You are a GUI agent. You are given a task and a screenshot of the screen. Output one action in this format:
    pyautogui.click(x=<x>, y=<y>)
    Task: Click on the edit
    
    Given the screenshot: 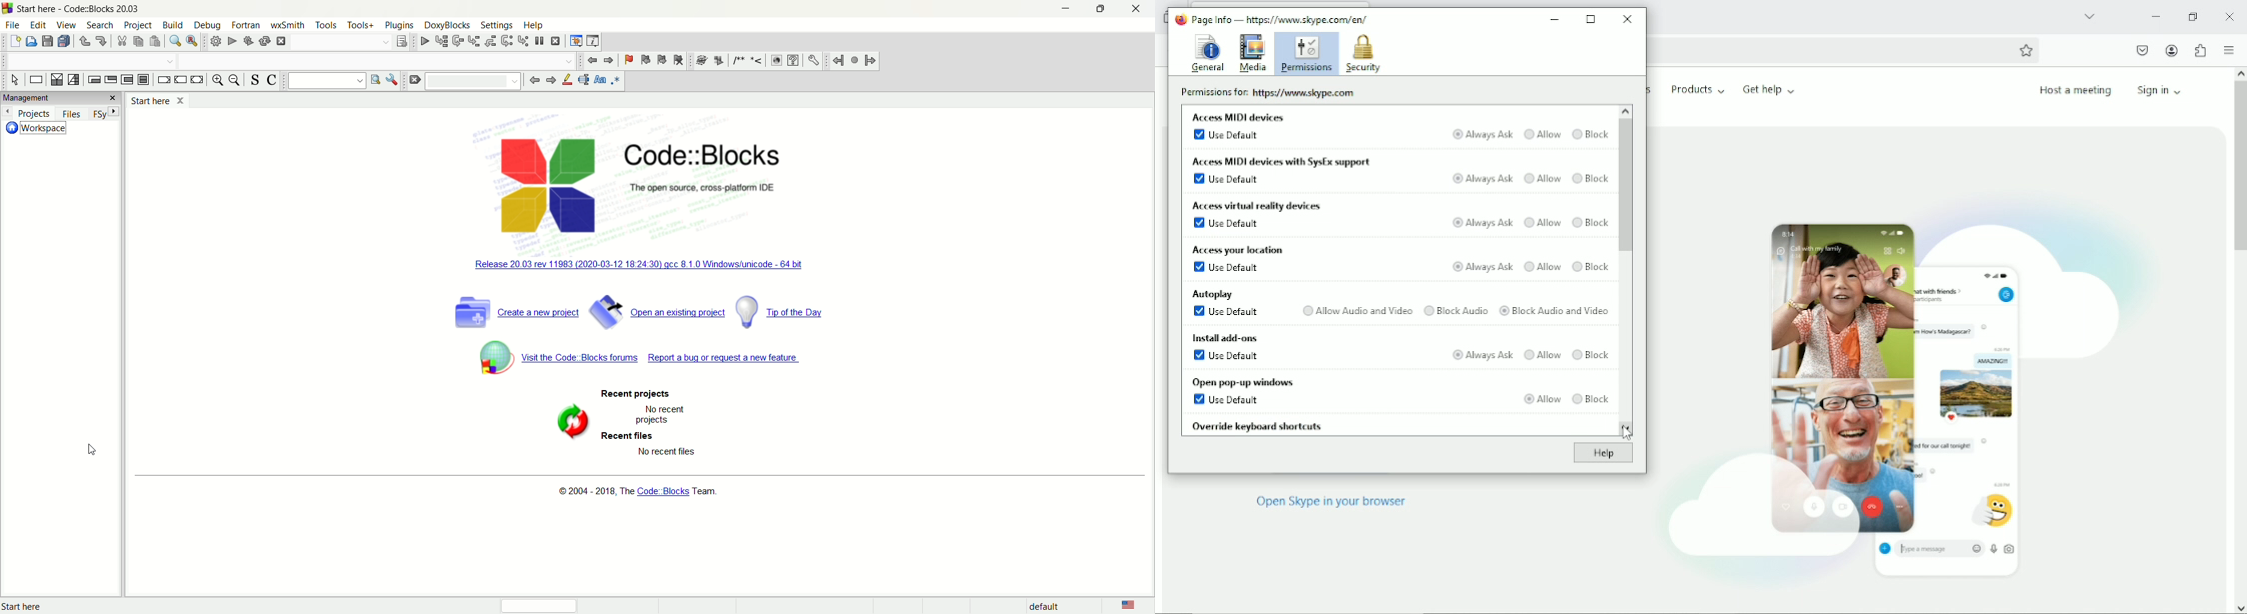 What is the action you would take?
    pyautogui.click(x=38, y=26)
    